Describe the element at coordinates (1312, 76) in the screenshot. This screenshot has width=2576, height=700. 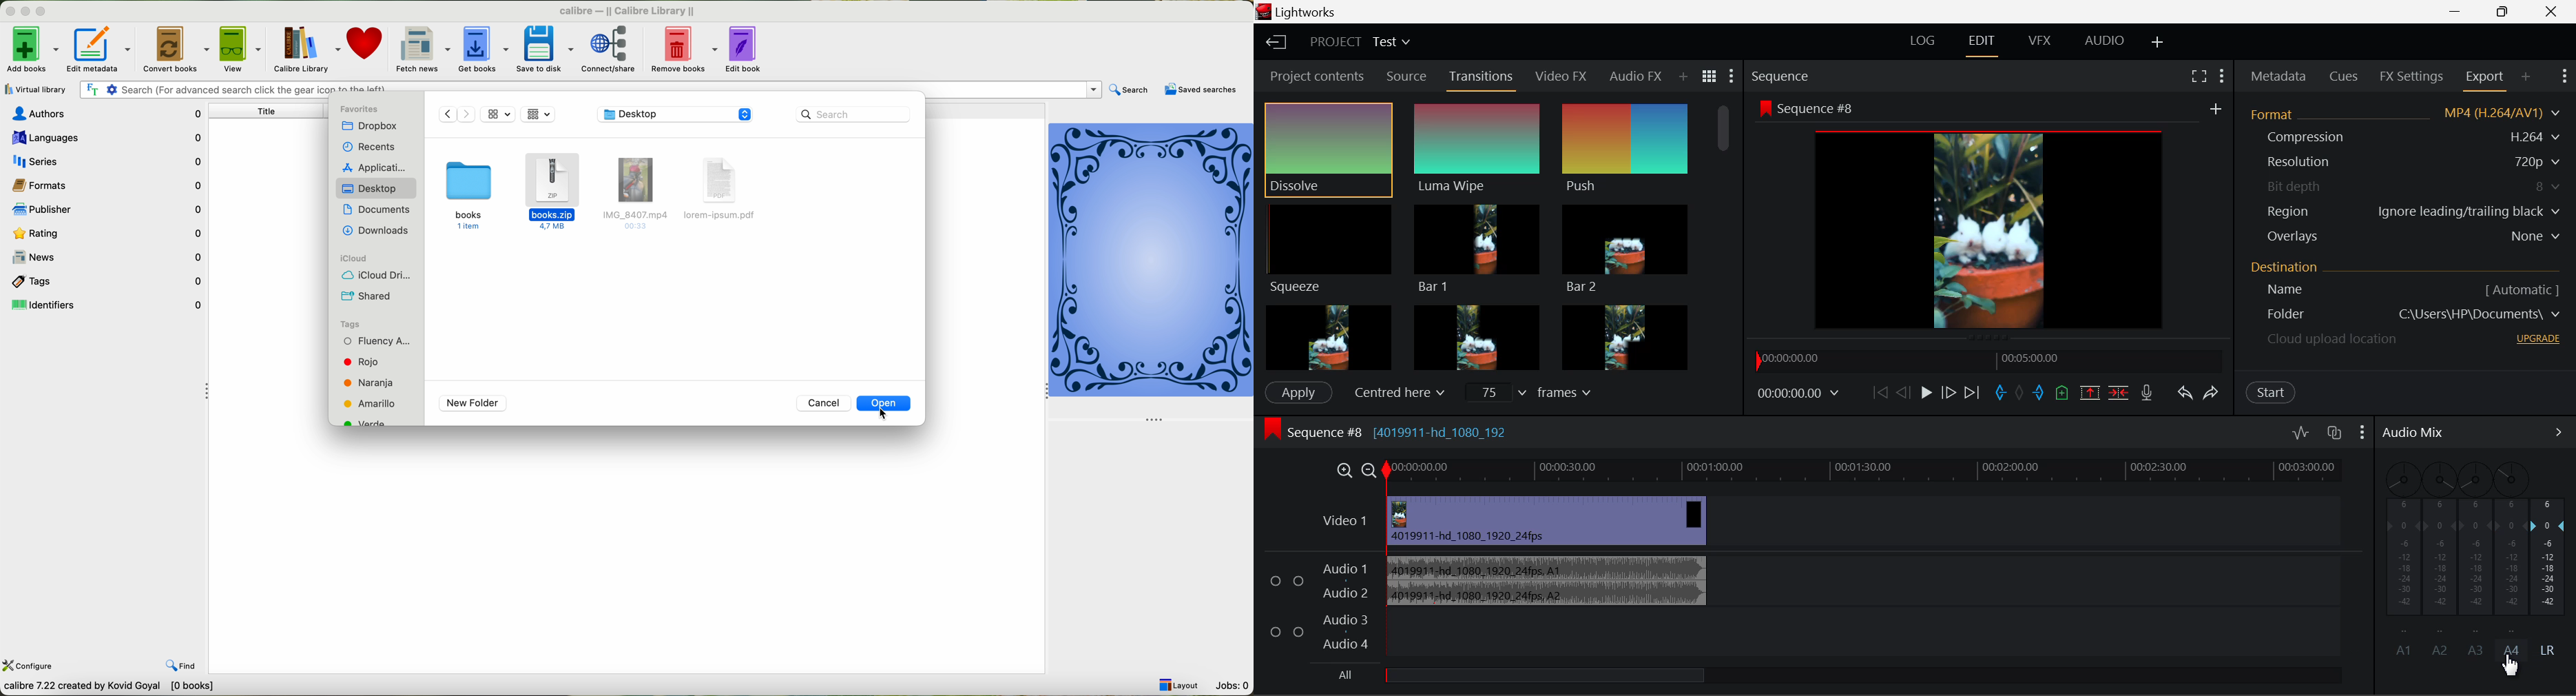
I see `Project contents` at that location.